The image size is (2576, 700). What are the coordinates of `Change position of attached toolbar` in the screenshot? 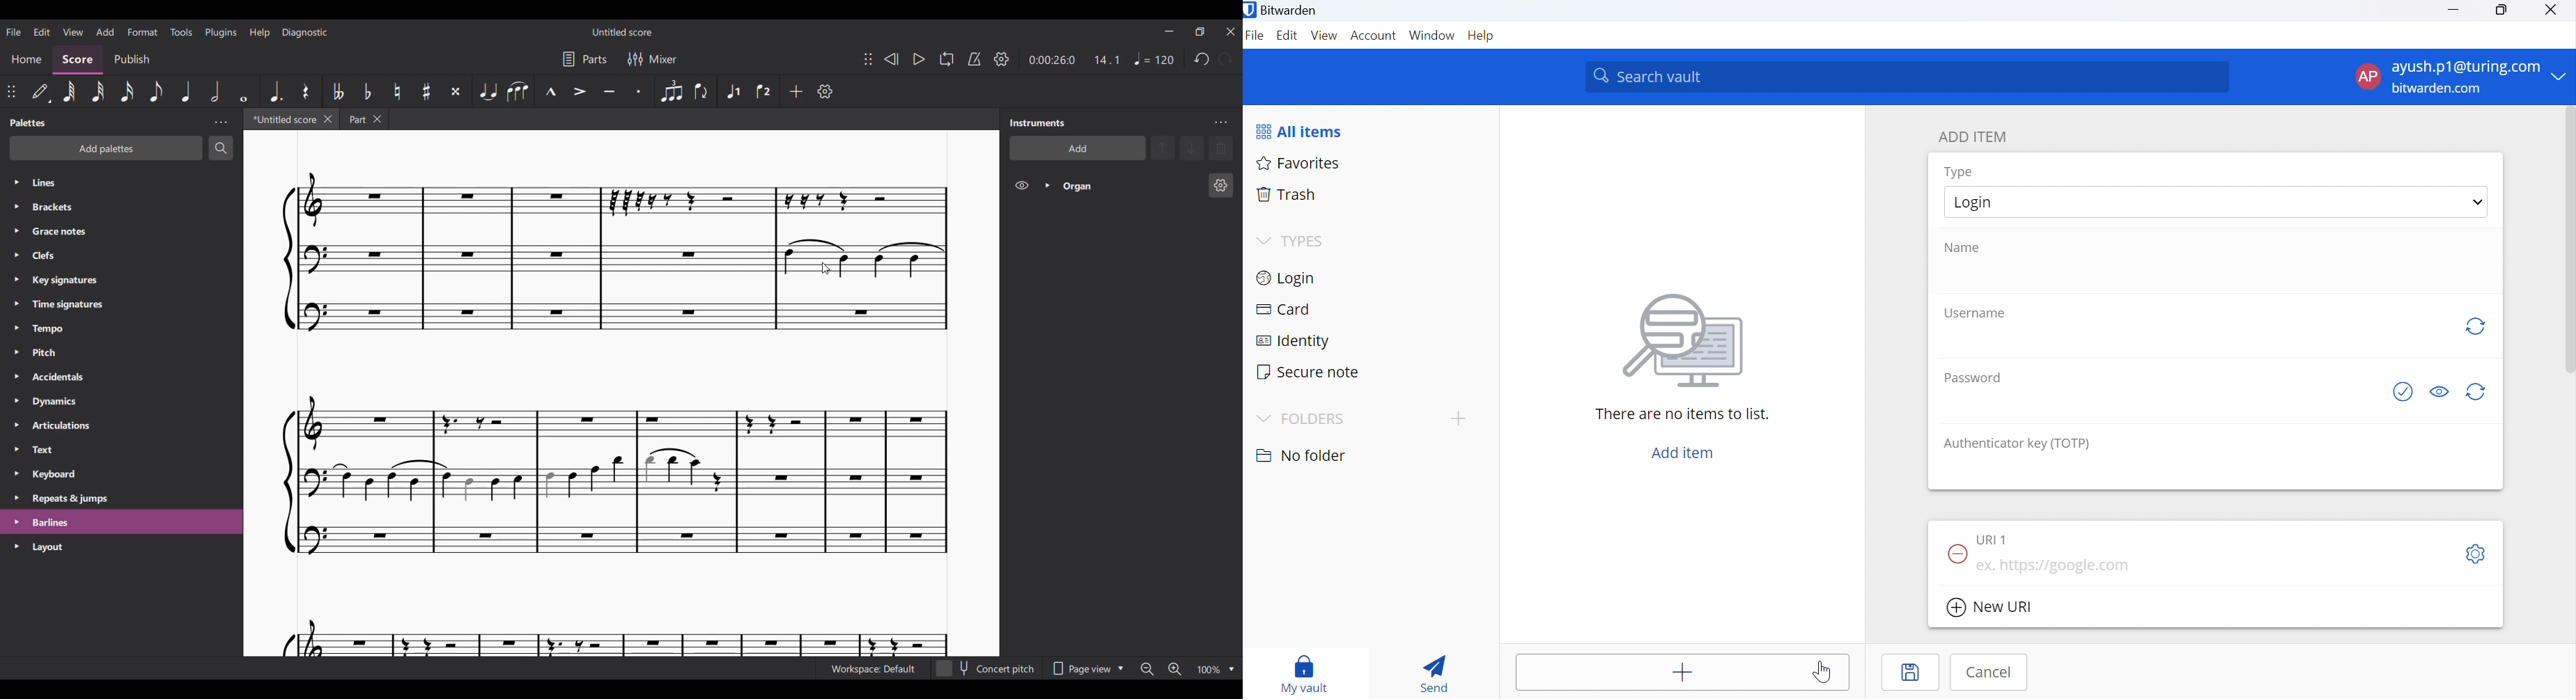 It's located at (12, 92).